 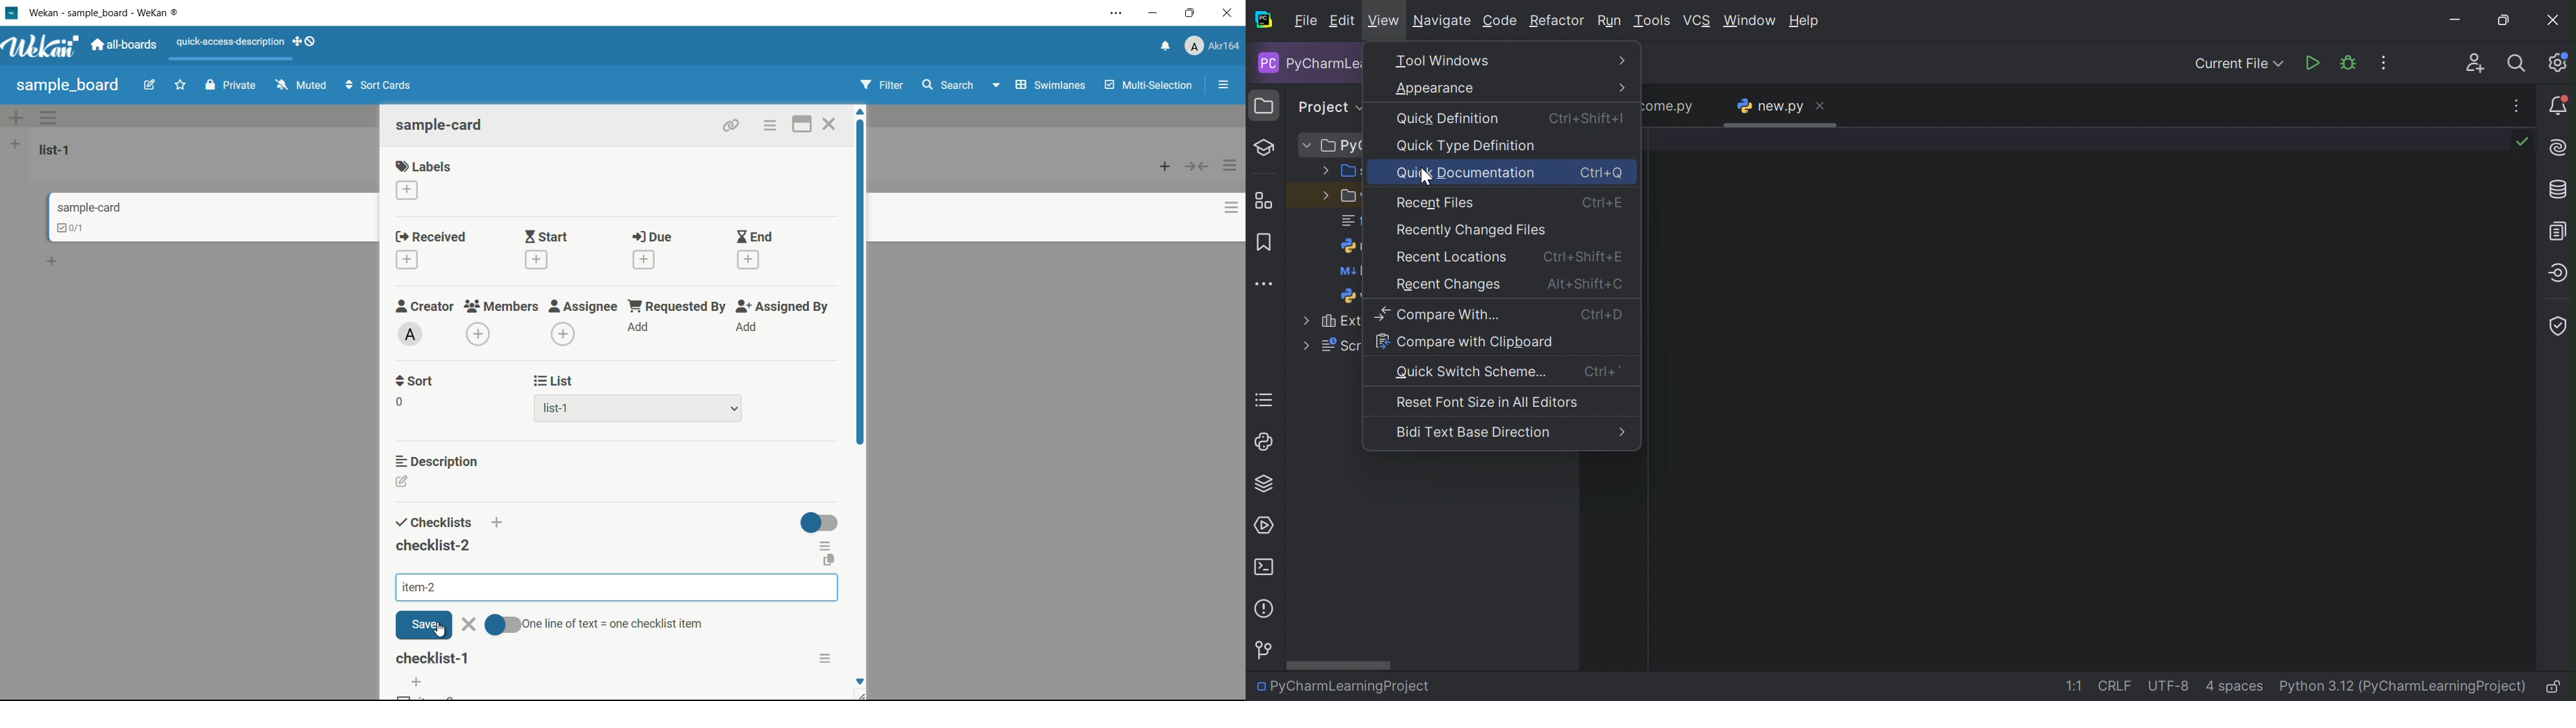 What do you see at coordinates (828, 562) in the screenshot?
I see `copy to clipboard` at bounding box center [828, 562].